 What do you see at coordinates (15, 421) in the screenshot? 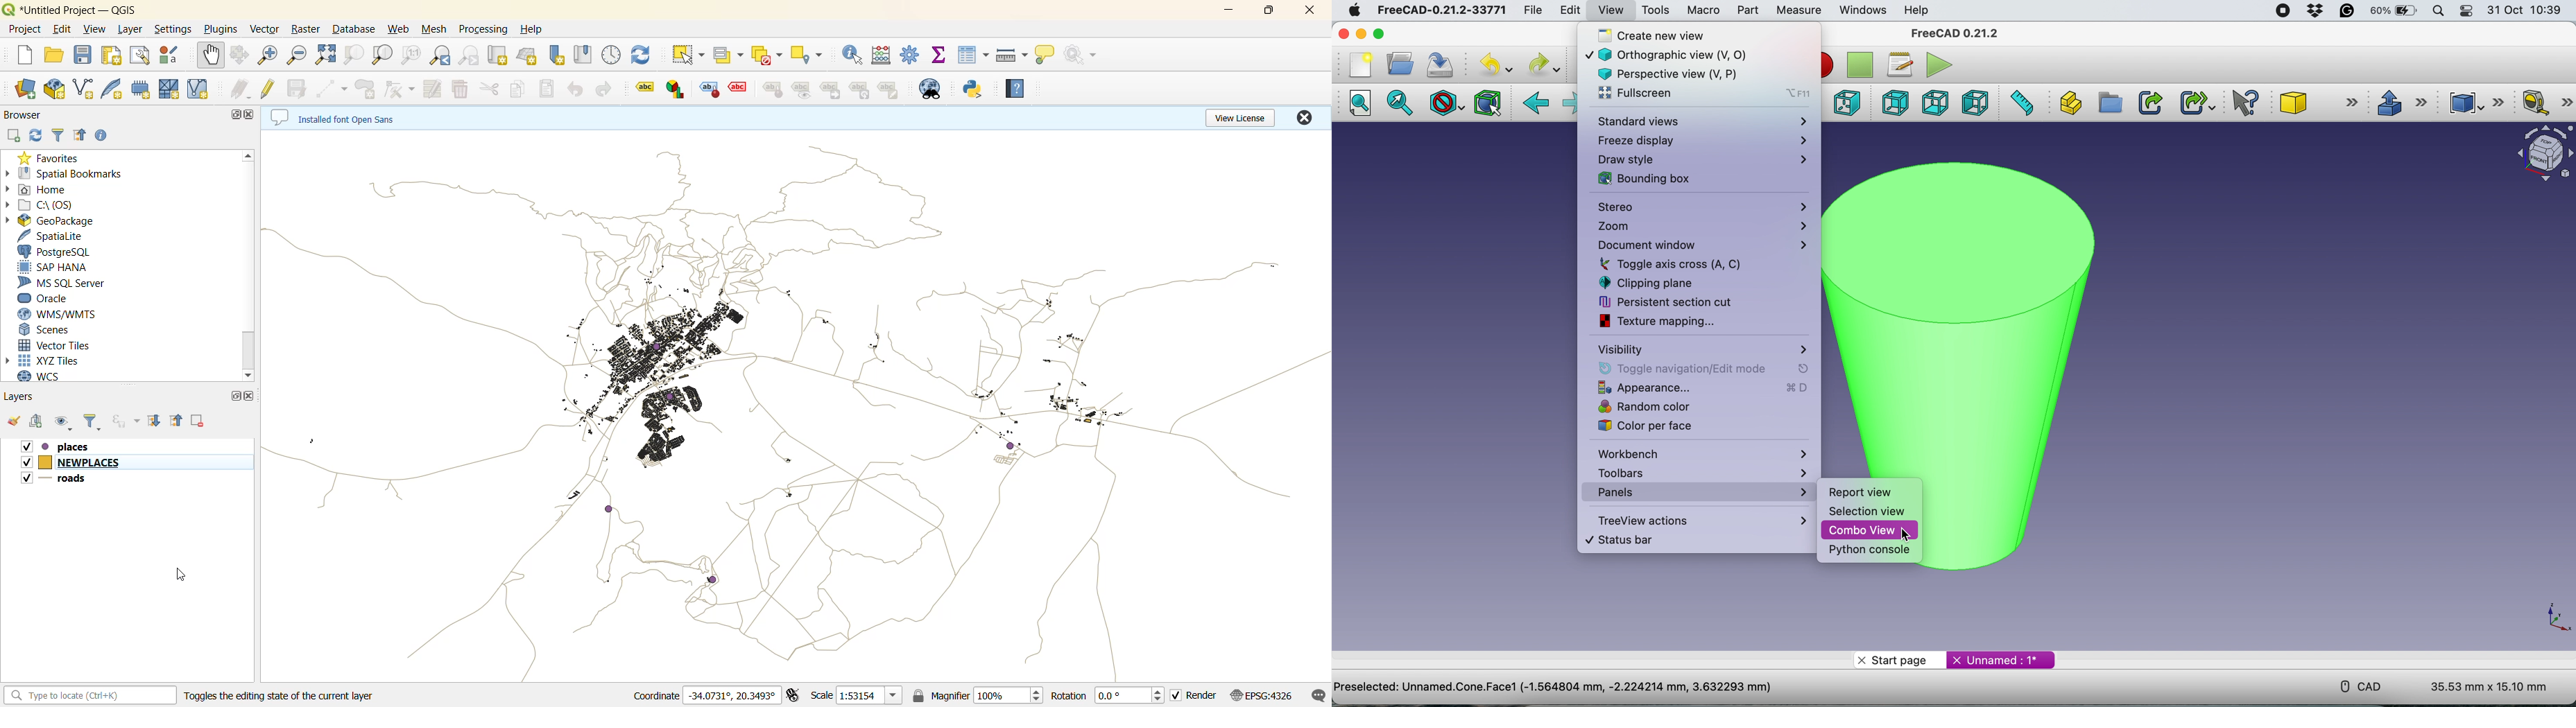
I see `open` at bounding box center [15, 421].